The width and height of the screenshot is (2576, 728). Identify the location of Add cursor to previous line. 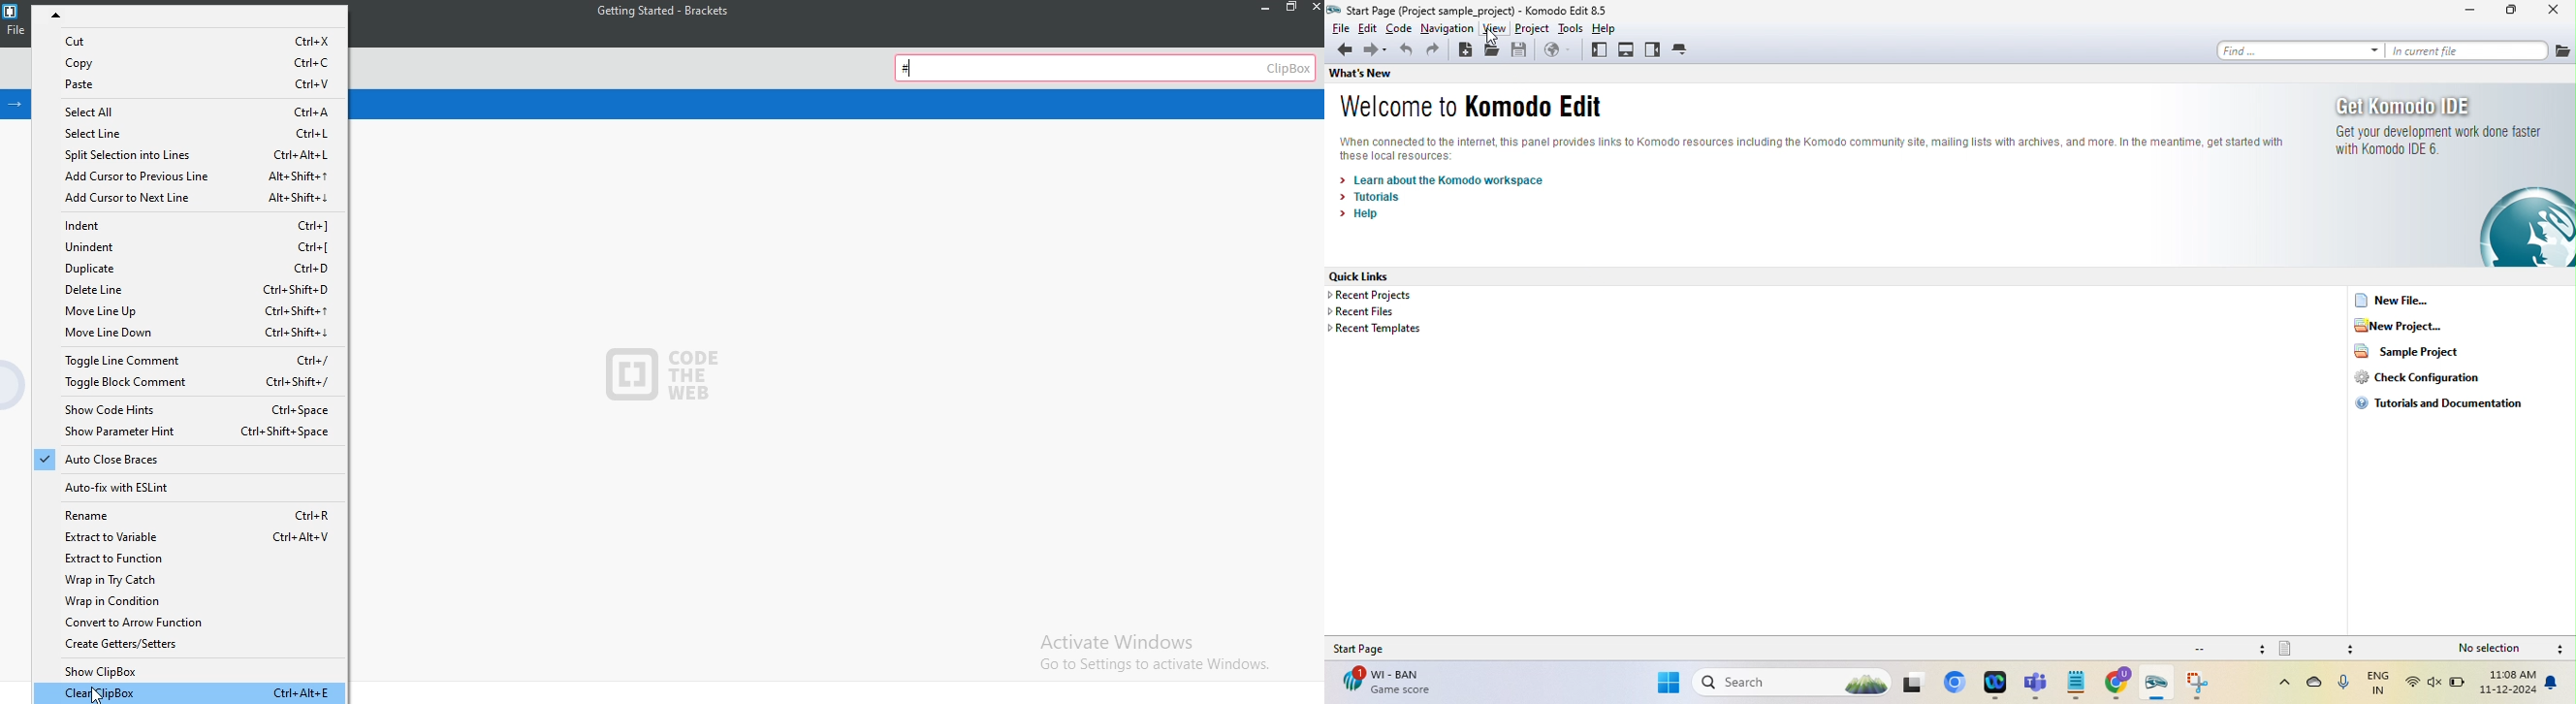
(191, 176).